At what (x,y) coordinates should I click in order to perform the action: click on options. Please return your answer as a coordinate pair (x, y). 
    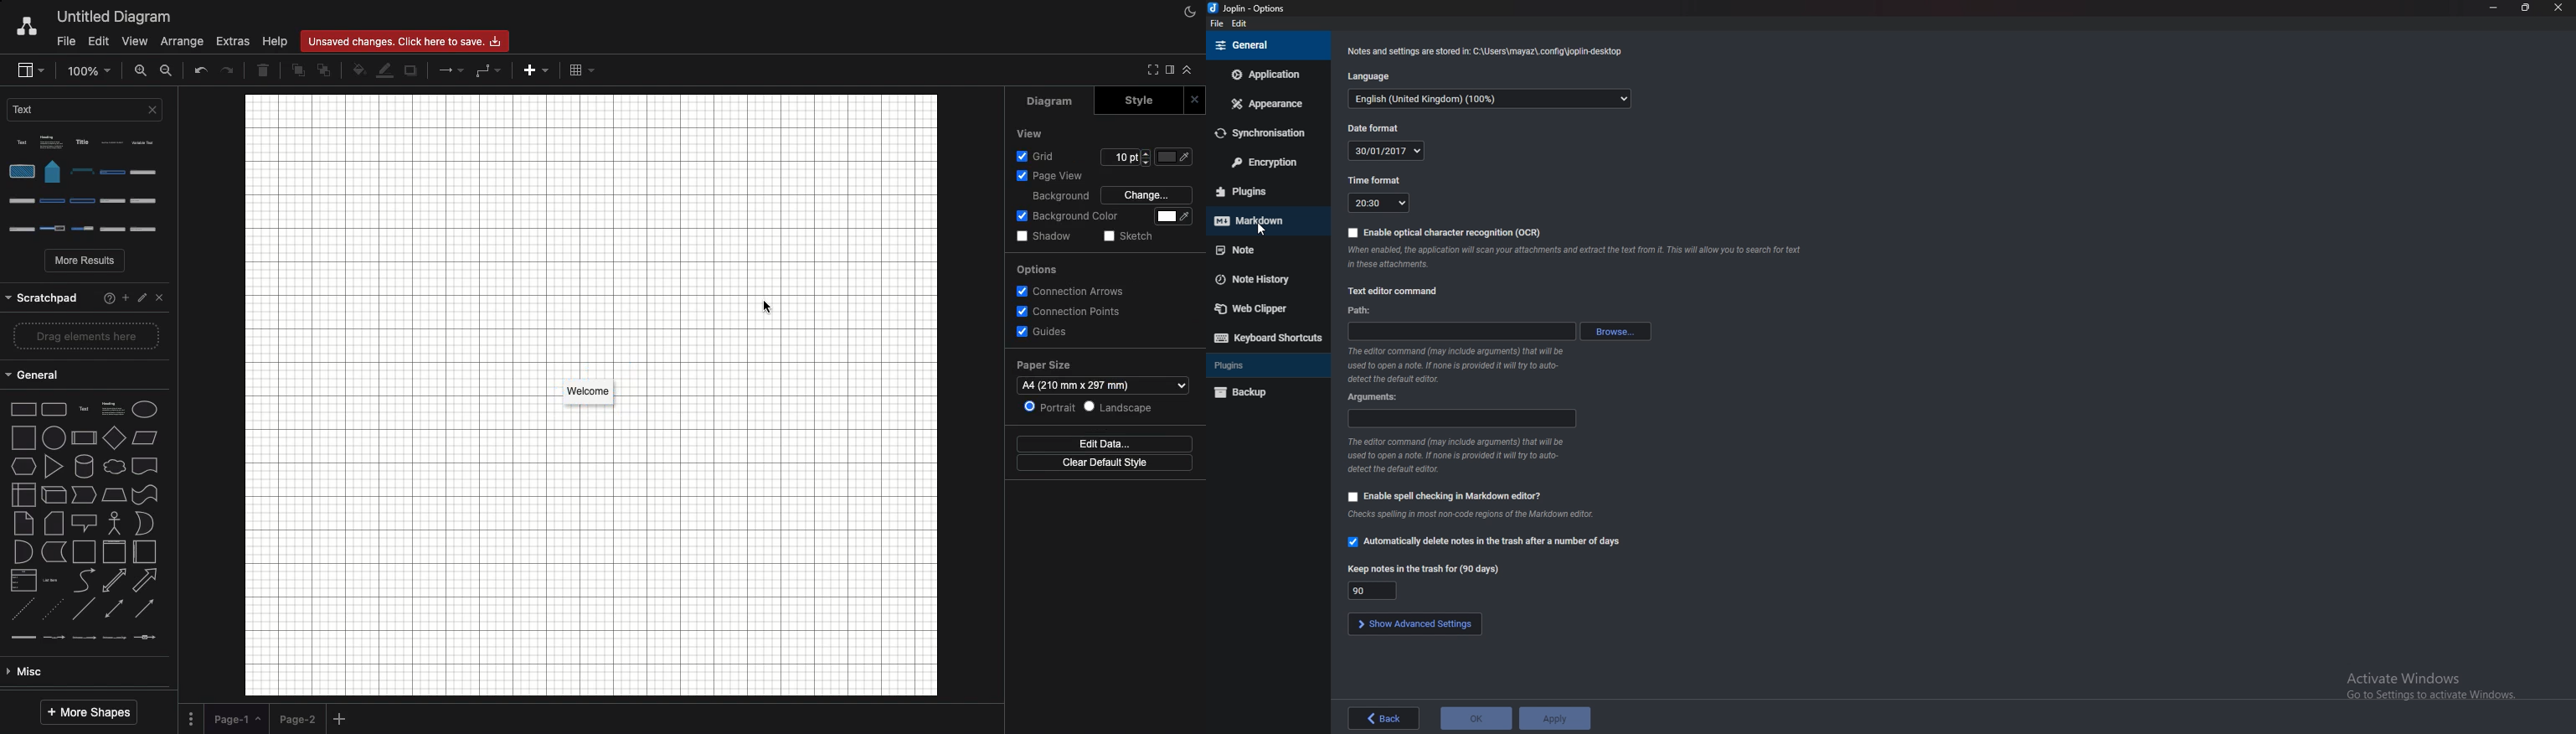
    Looking at the image, I should click on (1252, 8).